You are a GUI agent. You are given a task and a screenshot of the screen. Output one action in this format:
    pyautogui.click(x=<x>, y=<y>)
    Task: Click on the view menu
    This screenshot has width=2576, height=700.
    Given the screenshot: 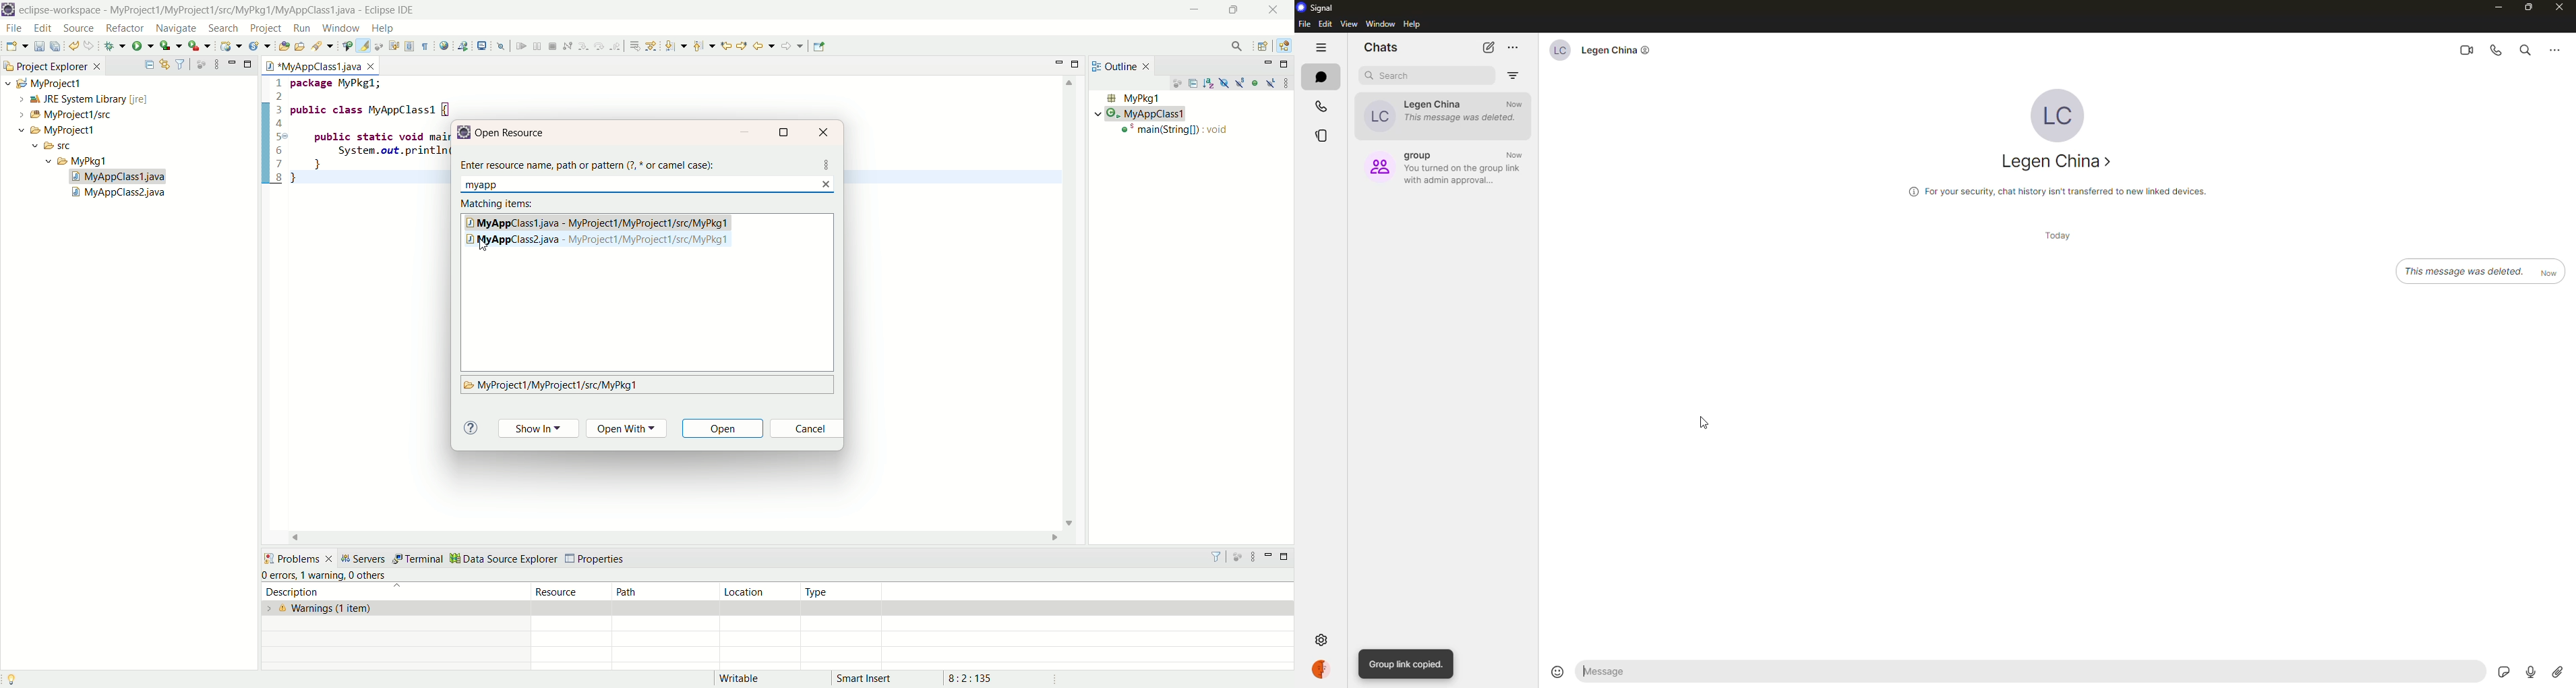 What is the action you would take?
    pyautogui.click(x=1286, y=82)
    